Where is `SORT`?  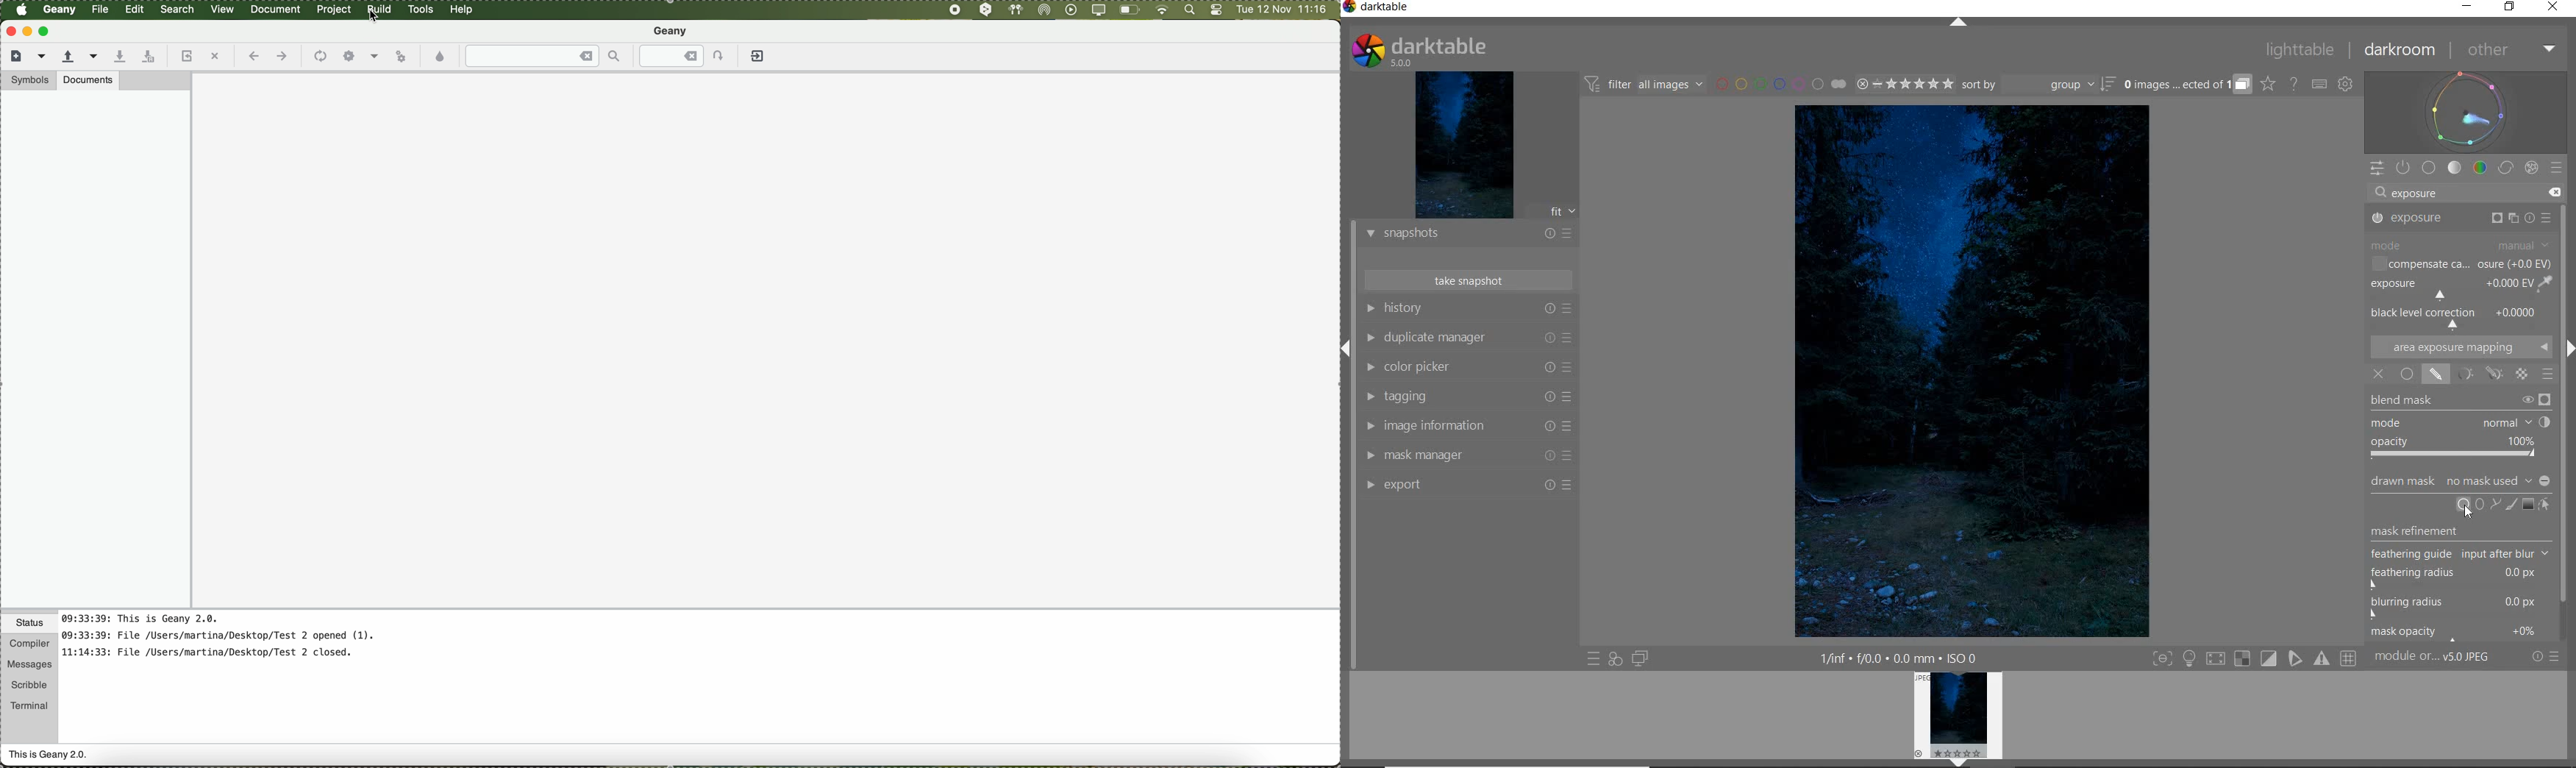
SORT is located at coordinates (2038, 85).